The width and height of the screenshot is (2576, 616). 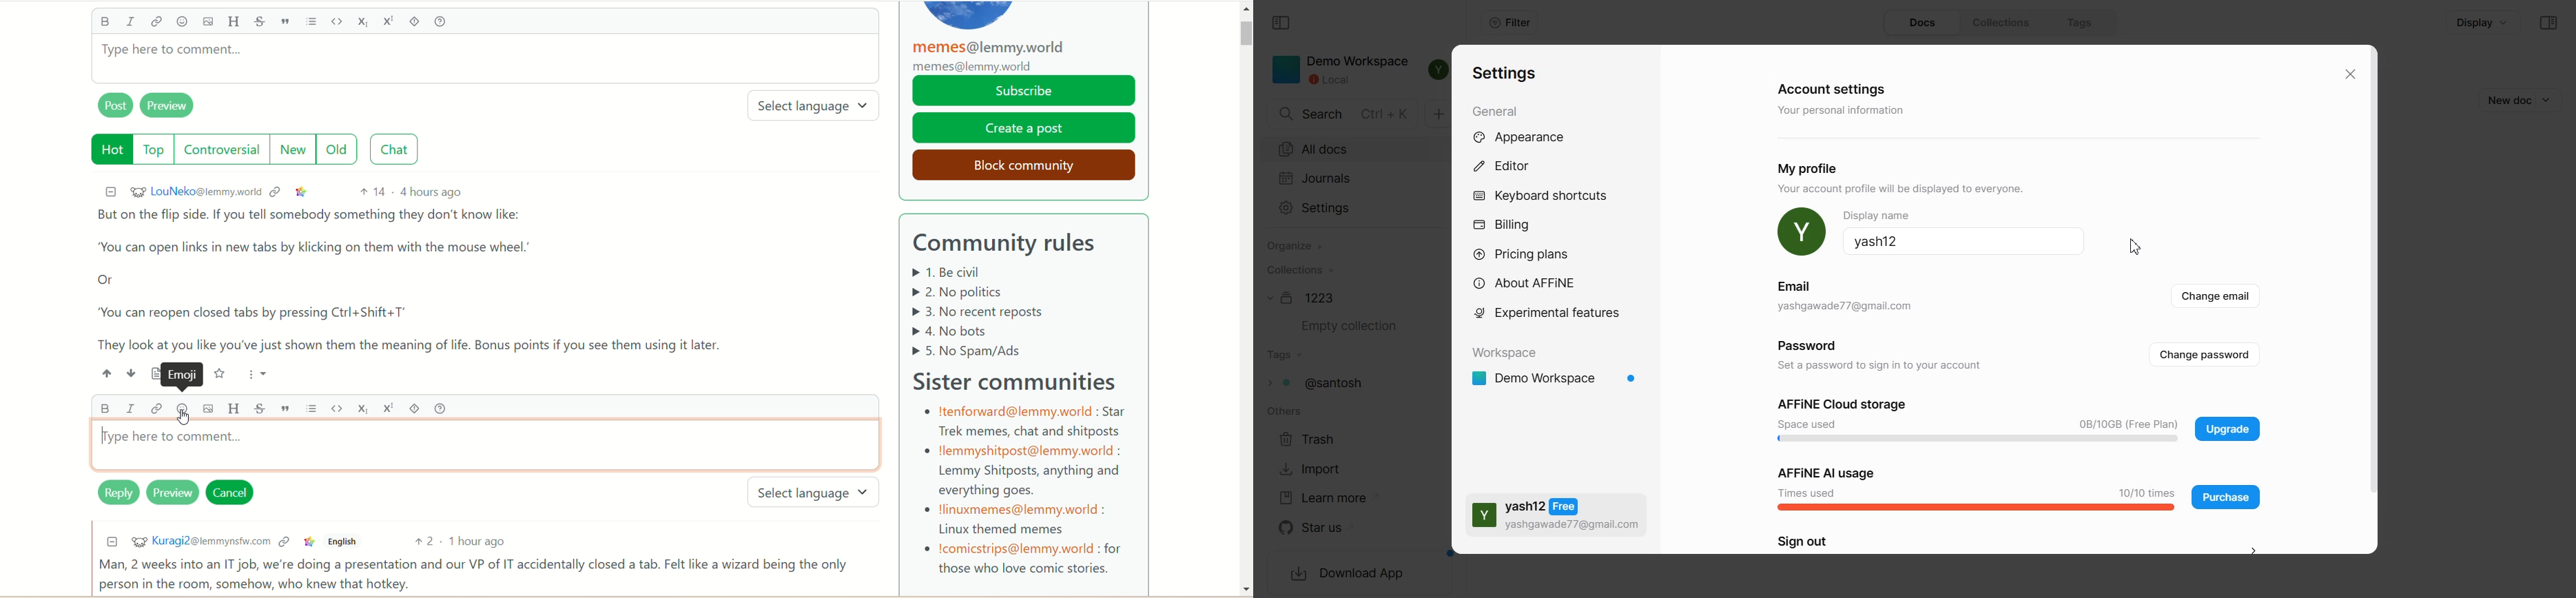 What do you see at coordinates (104, 410) in the screenshot?
I see `bold` at bounding box center [104, 410].